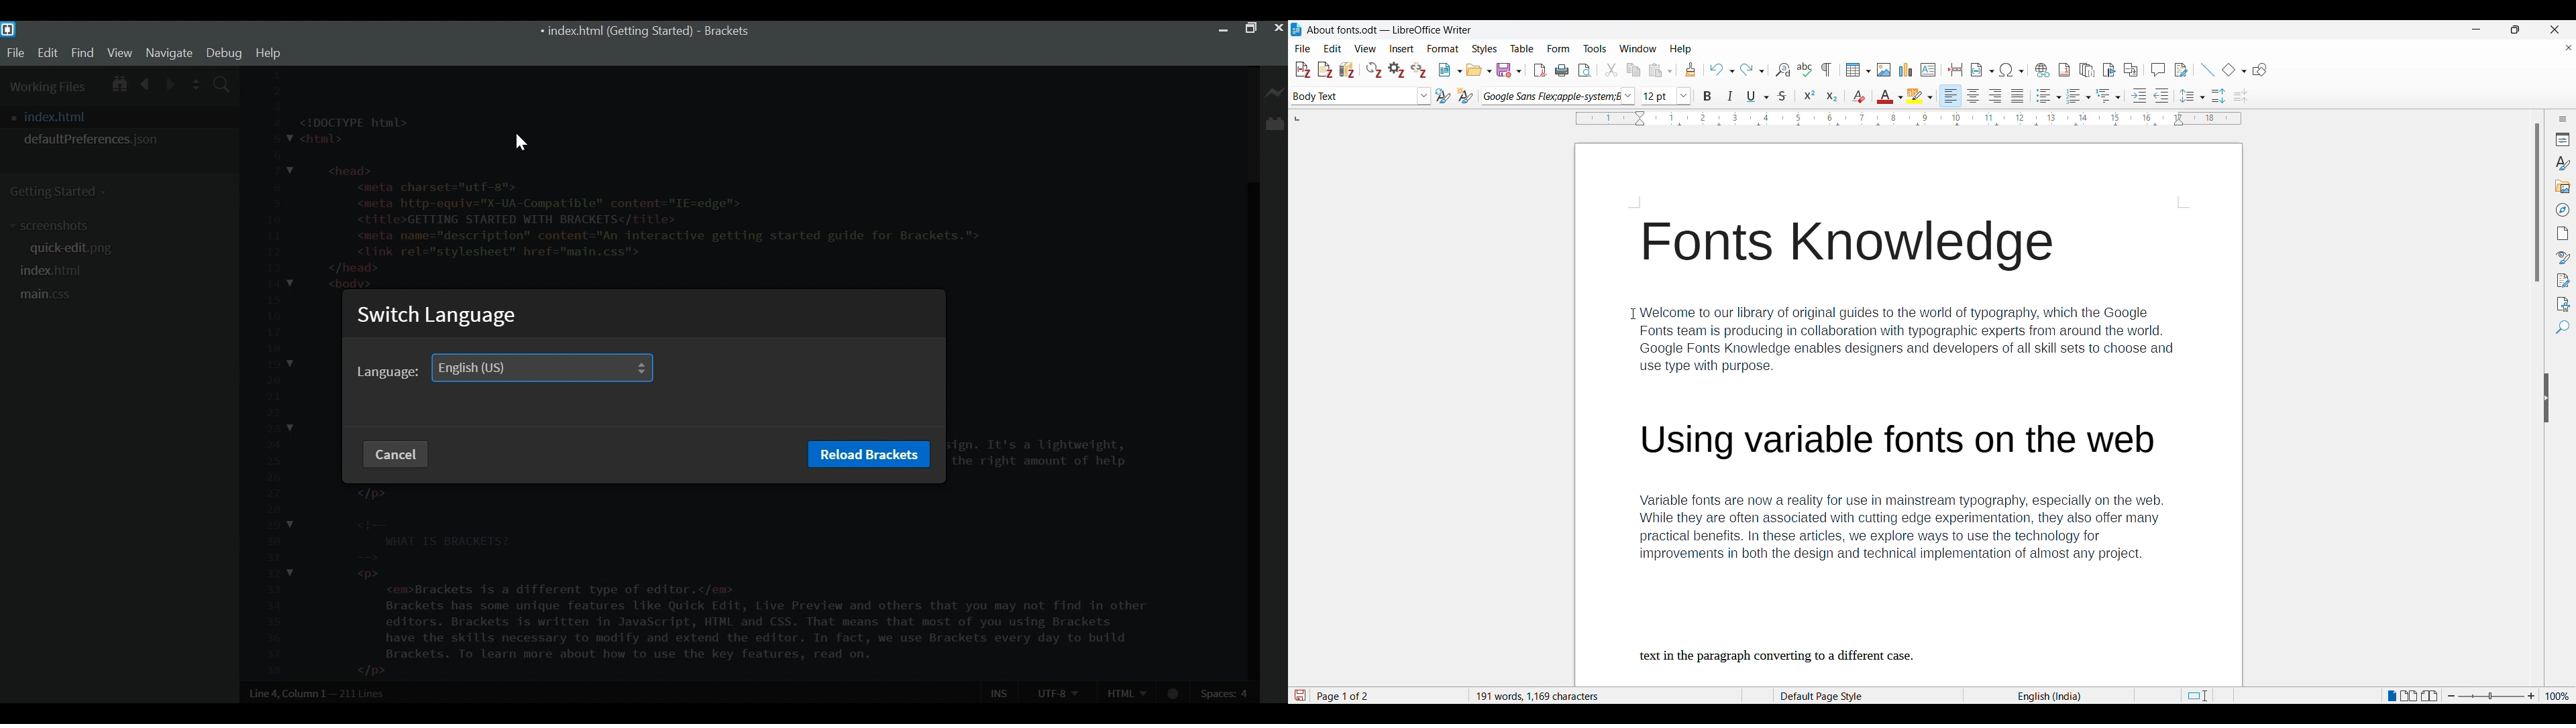 The image size is (2576, 728). I want to click on Find, so click(83, 52).